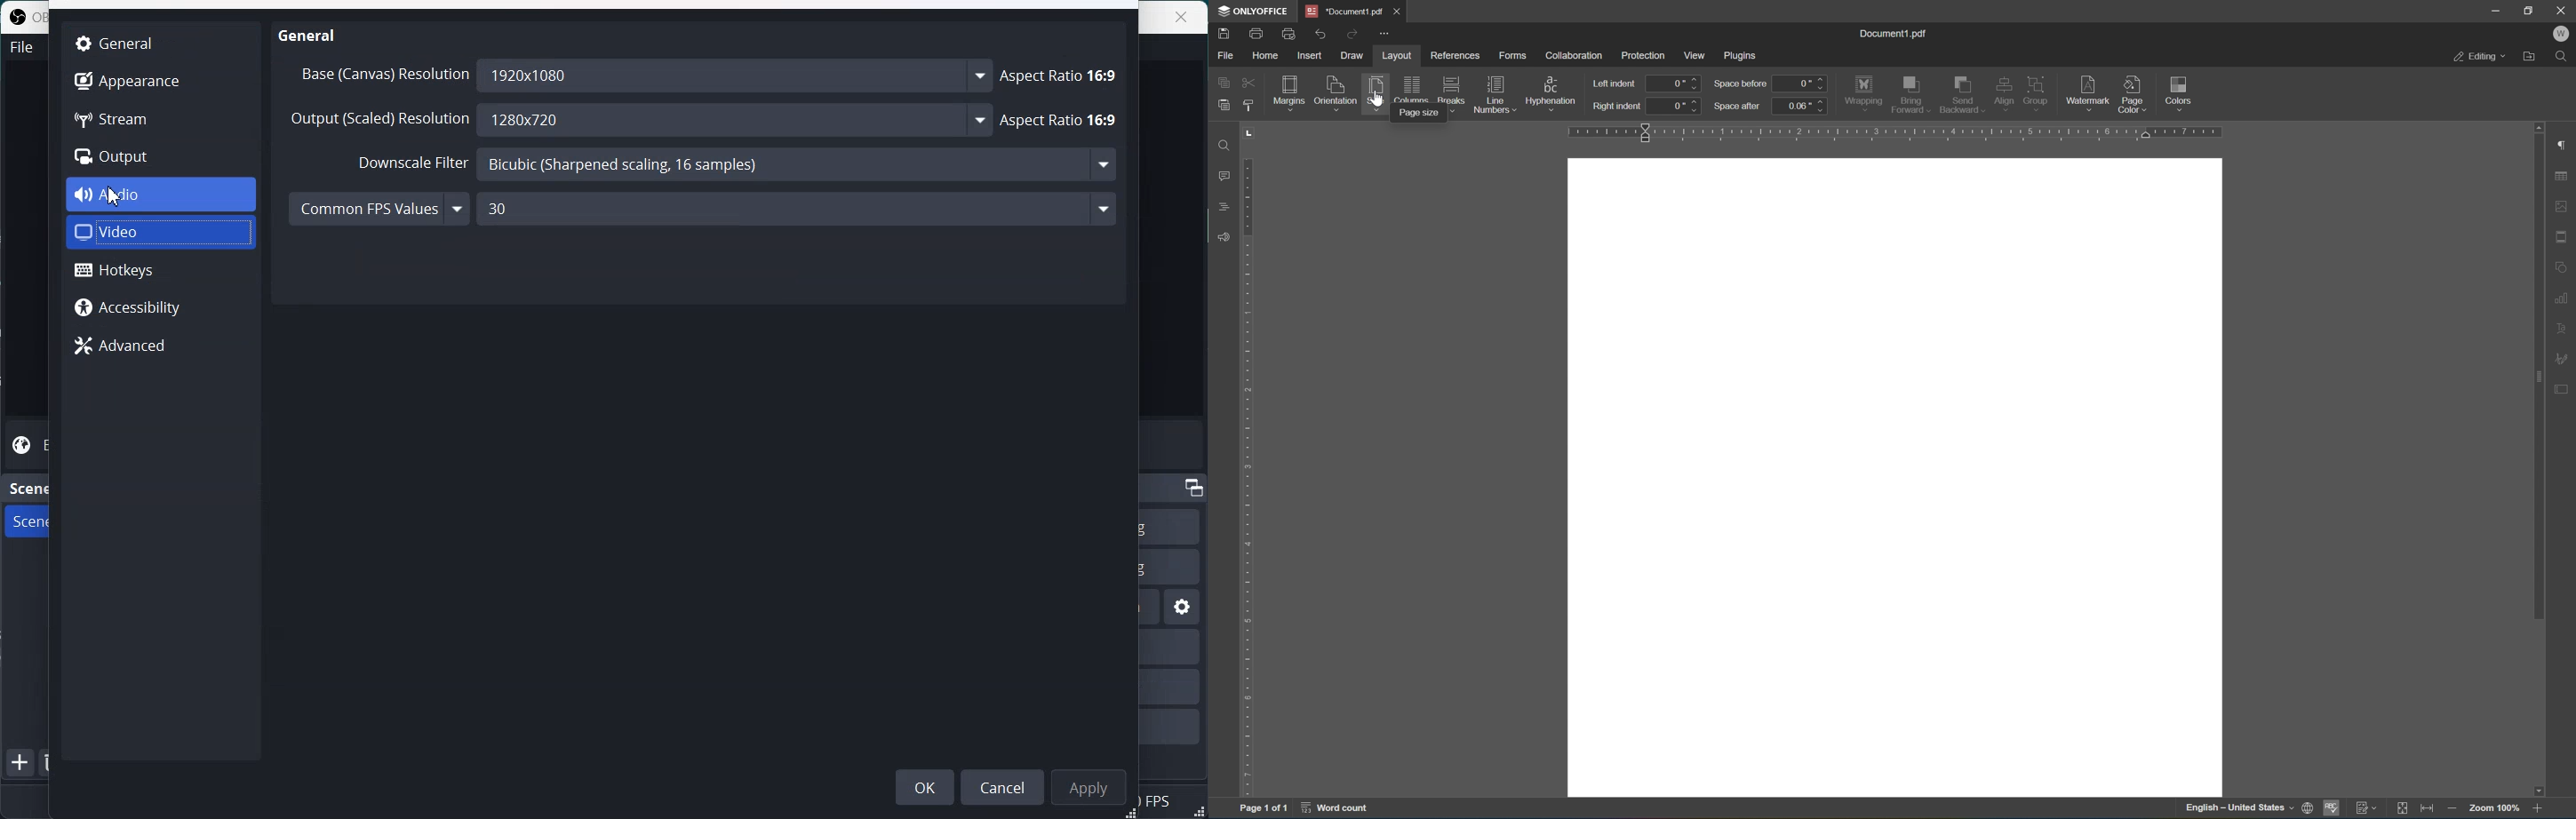 The image size is (2576, 840). I want to click on feedback & support, so click(1220, 237).